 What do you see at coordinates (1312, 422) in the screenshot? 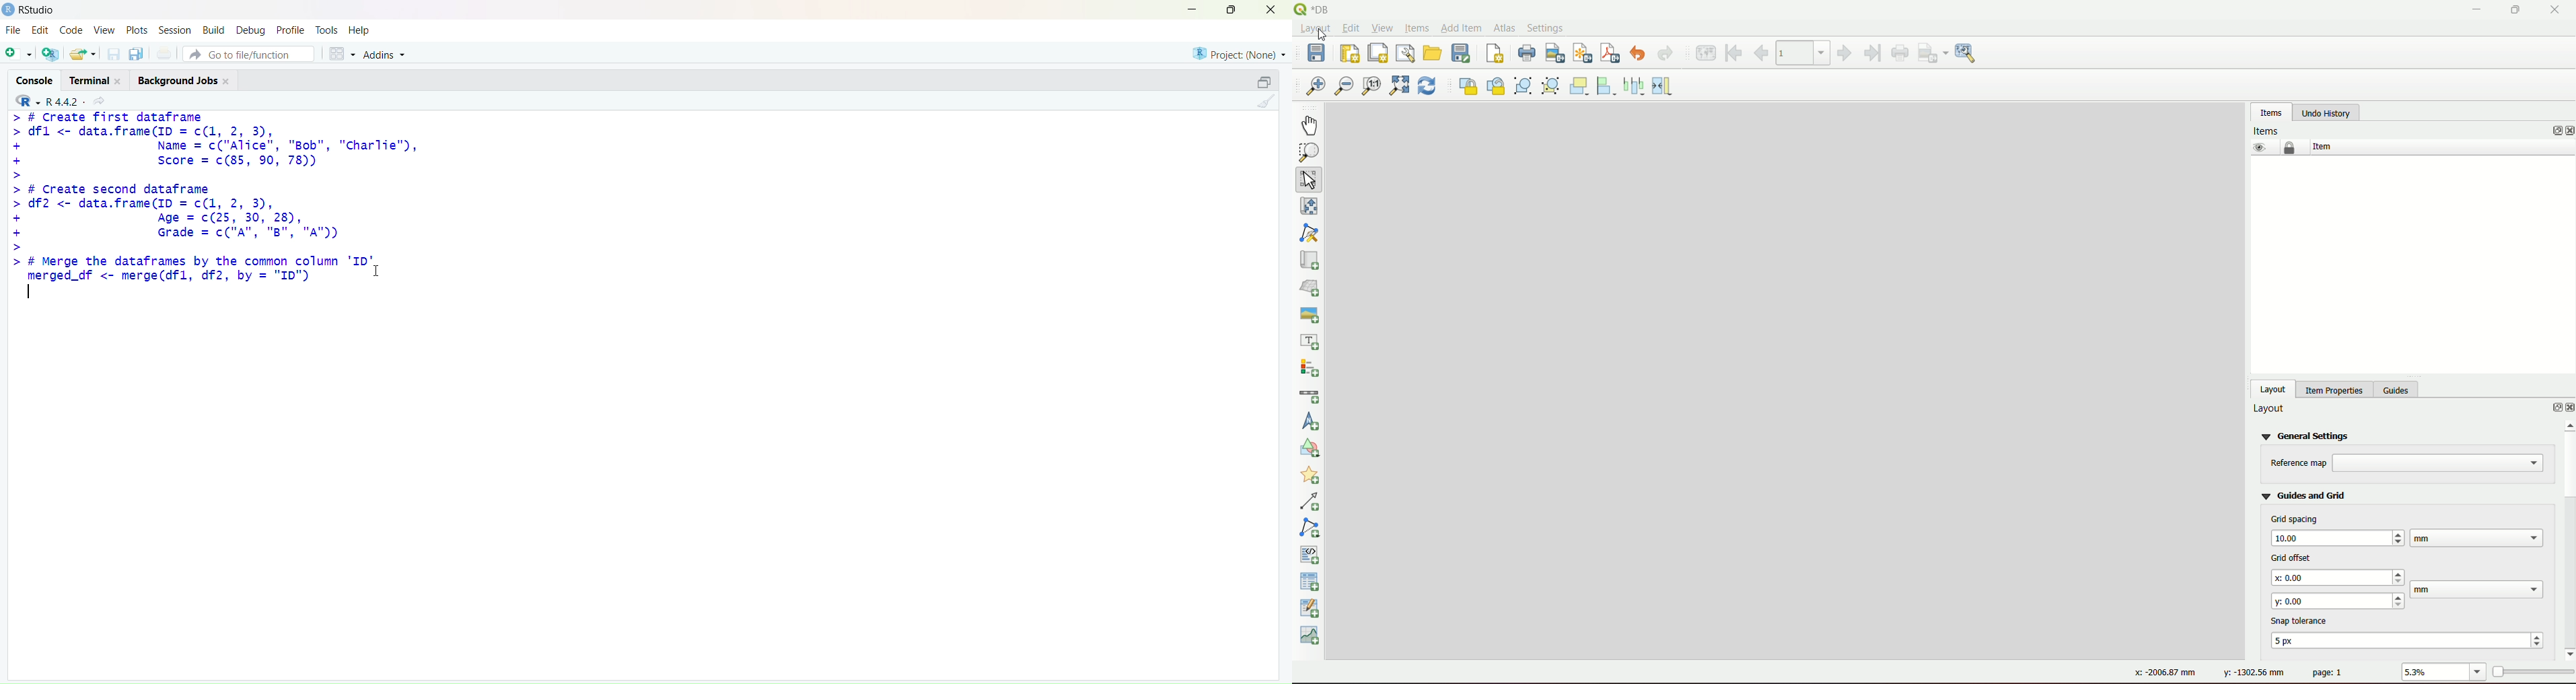
I see `add north arrow` at bounding box center [1312, 422].